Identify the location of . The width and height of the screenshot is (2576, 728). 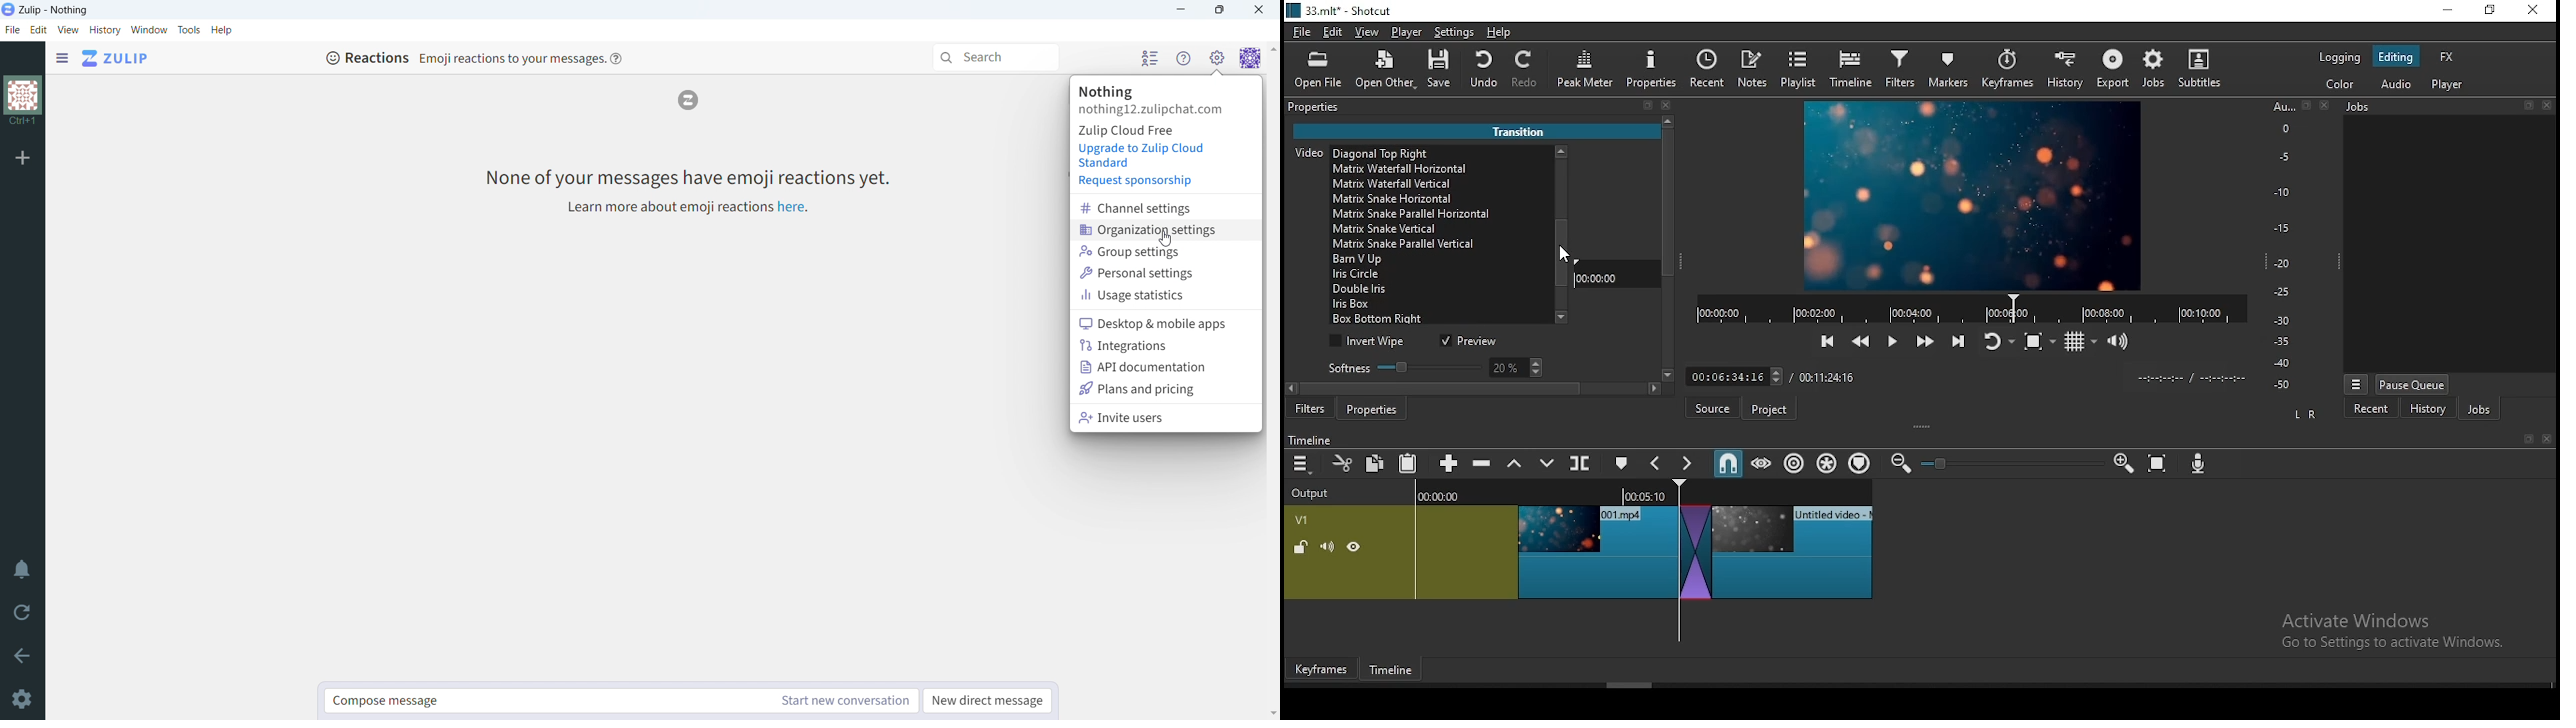
(2305, 106).